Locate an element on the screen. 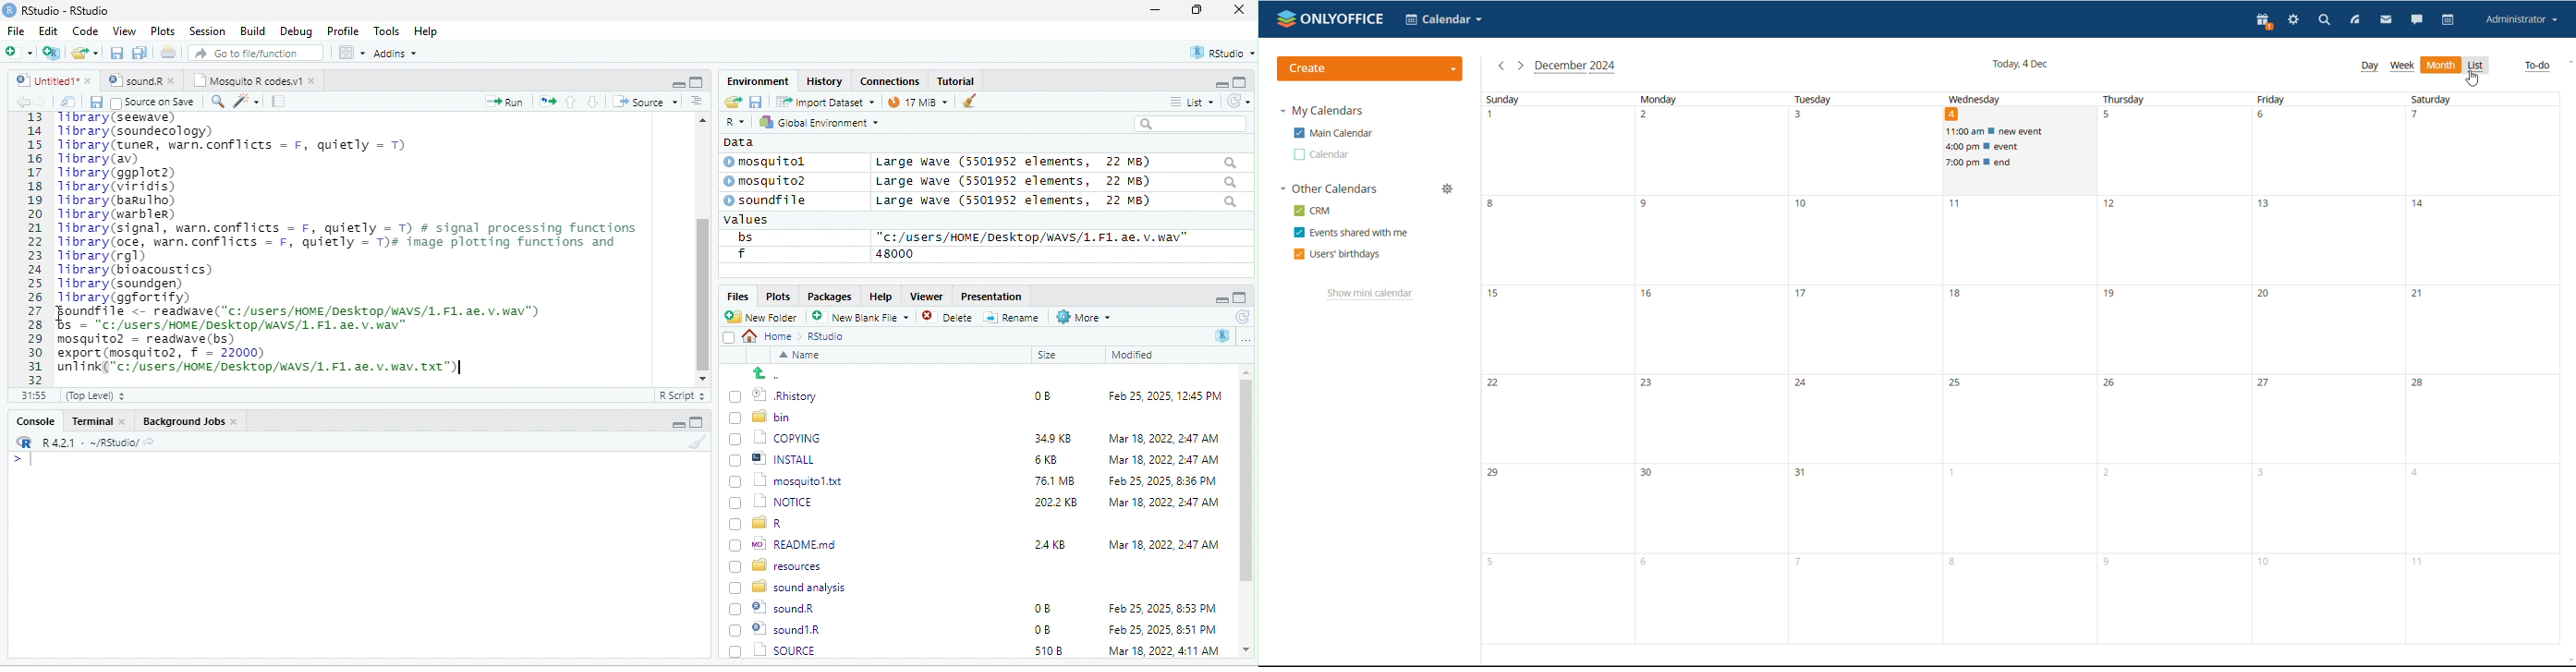  wednesday is located at coordinates (2017, 108).